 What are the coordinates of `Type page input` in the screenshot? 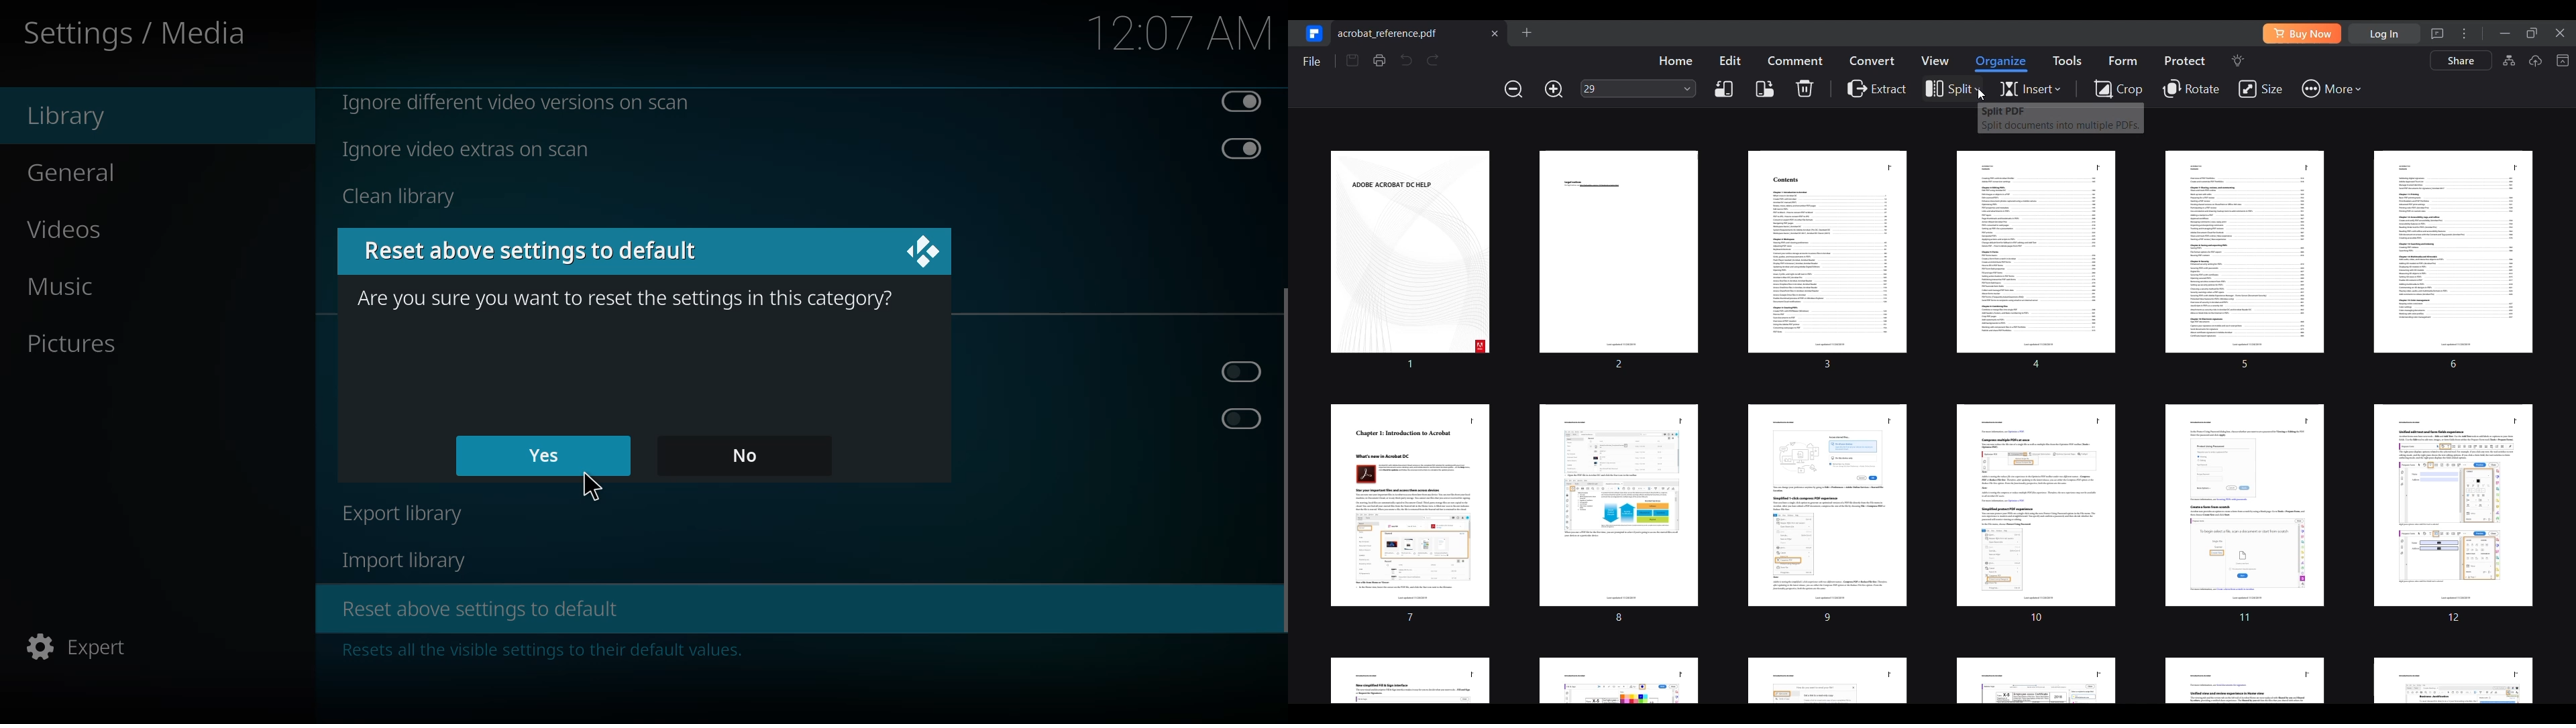 It's located at (1629, 88).